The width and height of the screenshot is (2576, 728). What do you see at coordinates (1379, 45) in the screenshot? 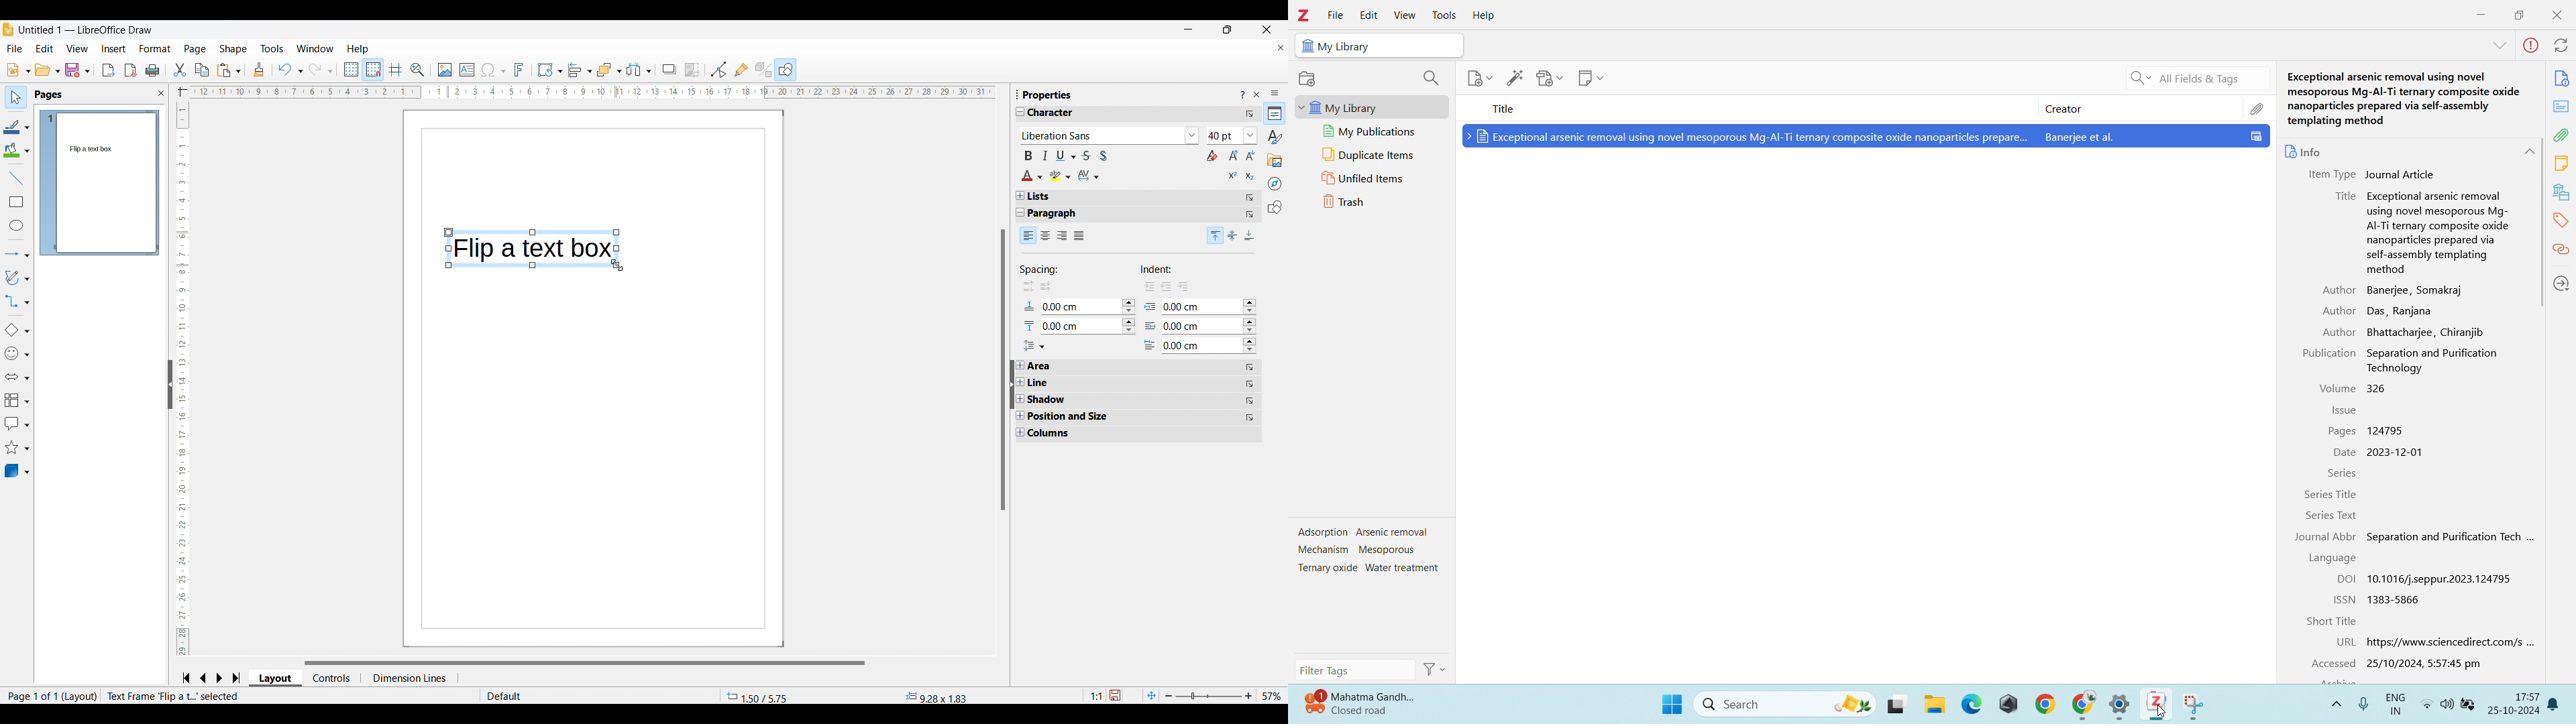
I see `selected library` at bounding box center [1379, 45].